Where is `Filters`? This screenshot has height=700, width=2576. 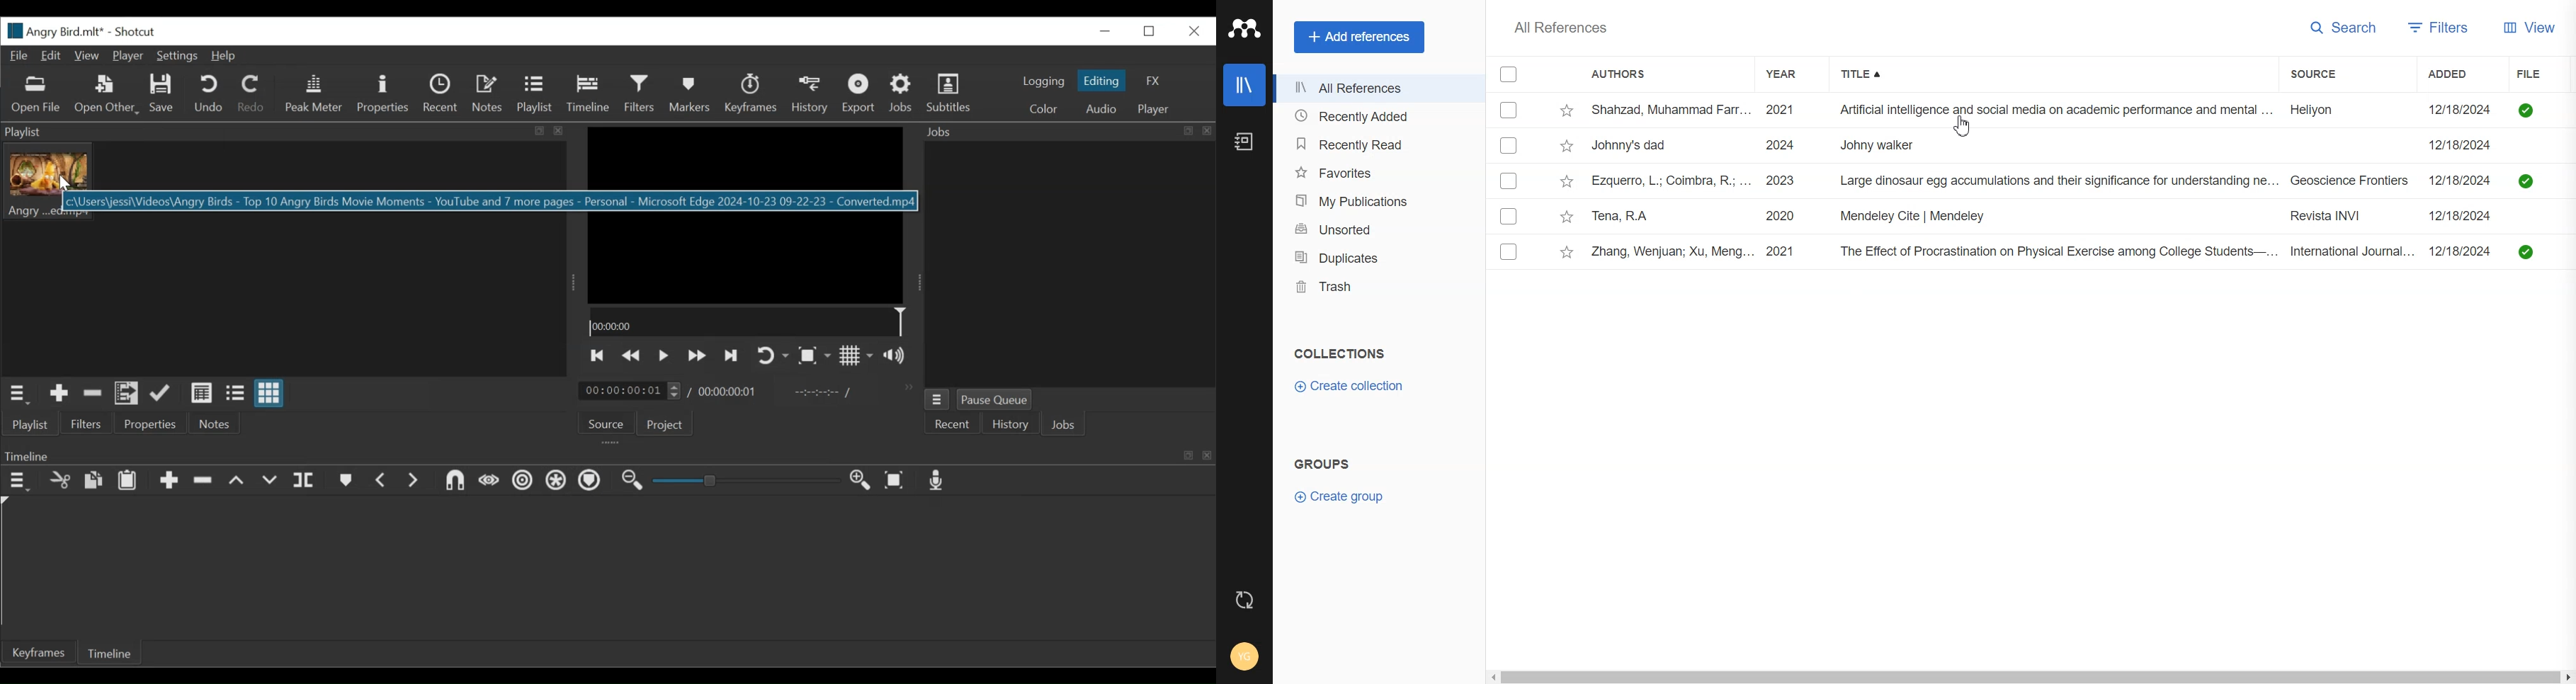 Filters is located at coordinates (89, 424).